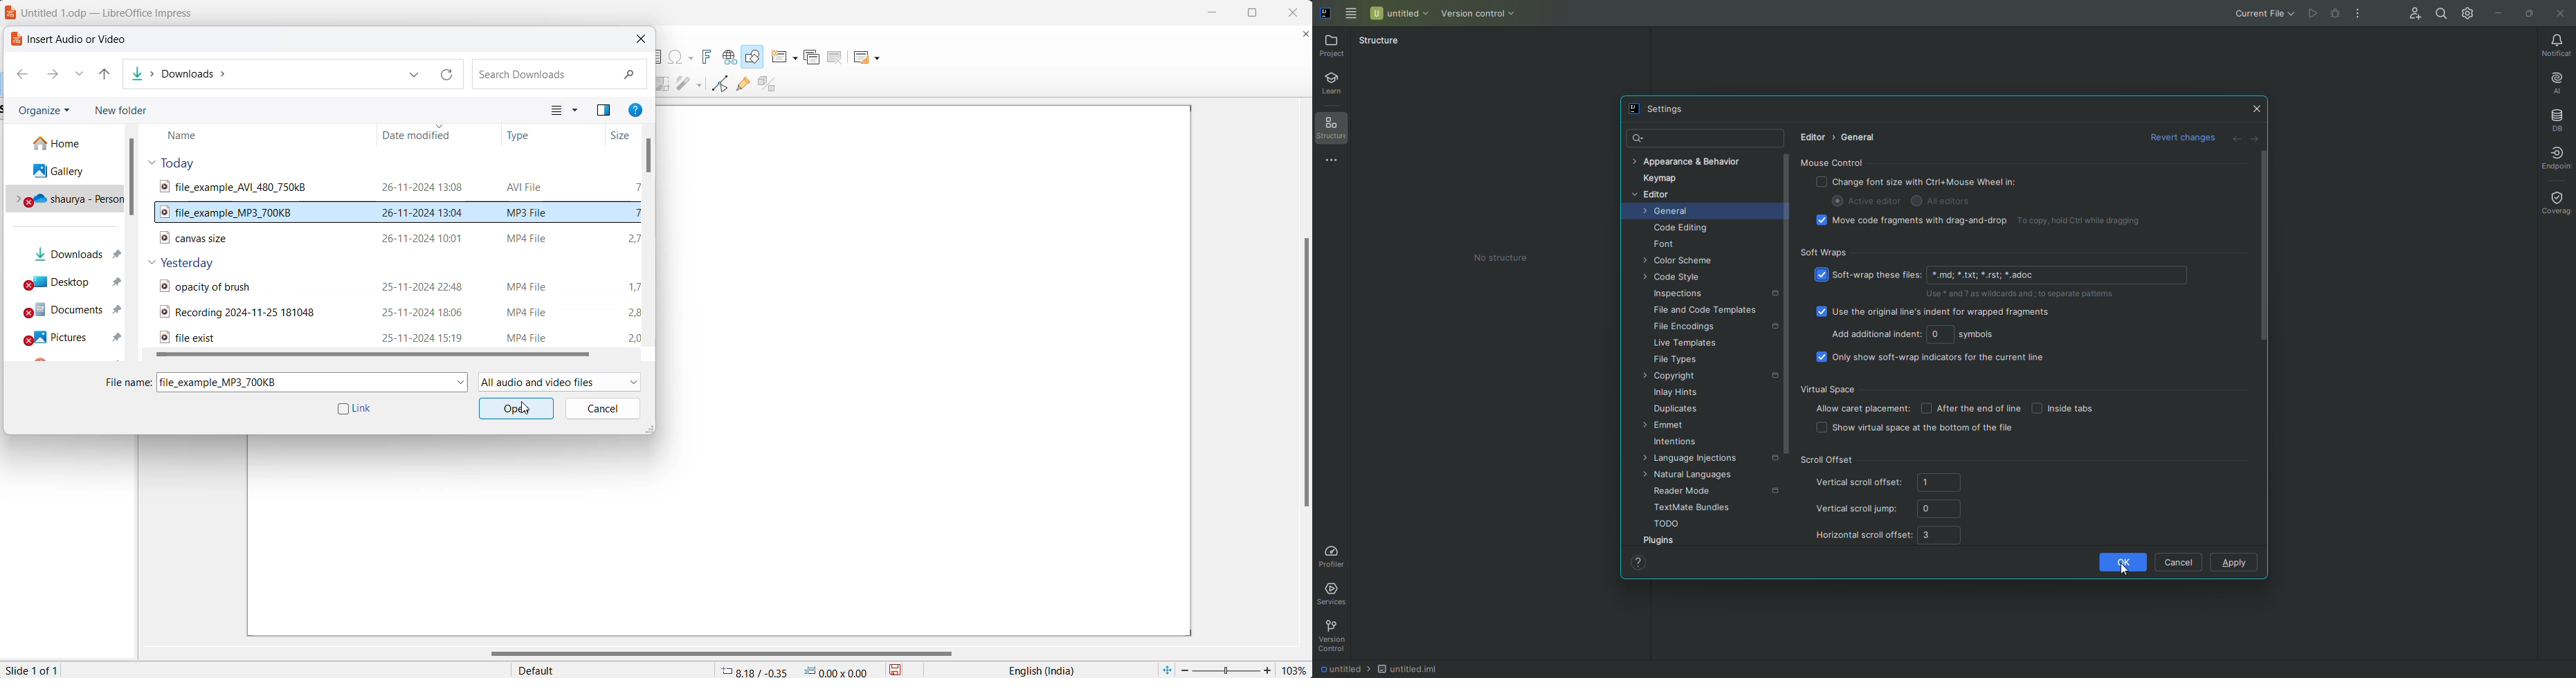 The image size is (2576, 700). What do you see at coordinates (604, 407) in the screenshot?
I see `cancel` at bounding box center [604, 407].